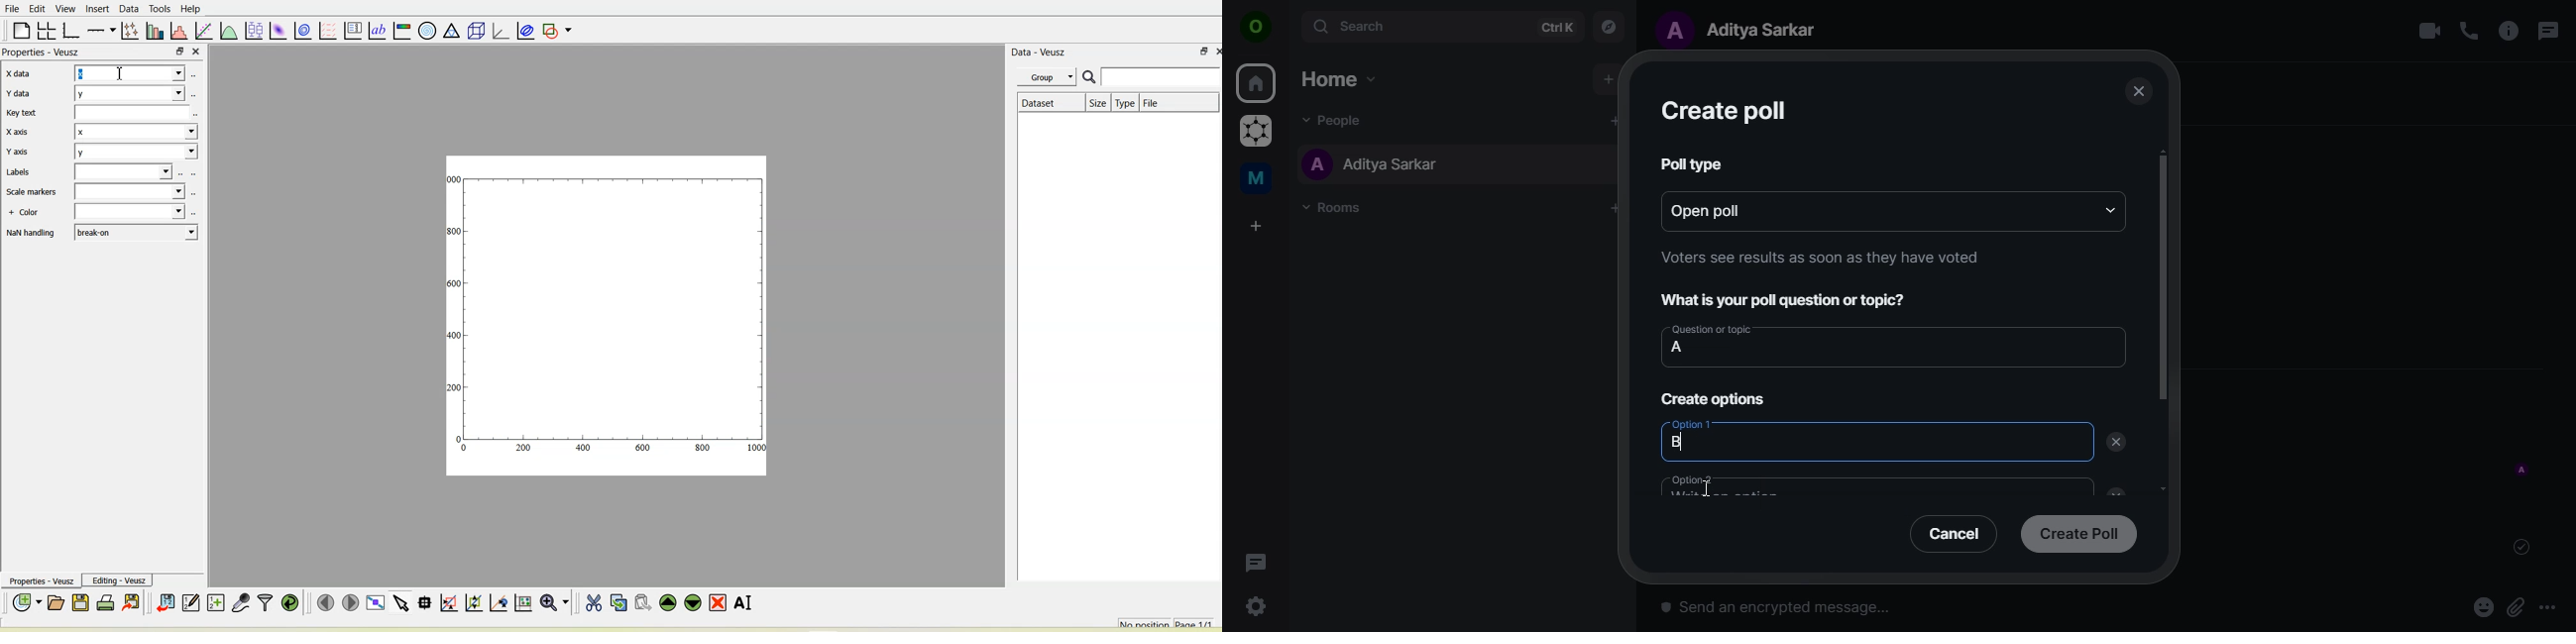  What do you see at coordinates (1610, 25) in the screenshot?
I see `explore rooms` at bounding box center [1610, 25].